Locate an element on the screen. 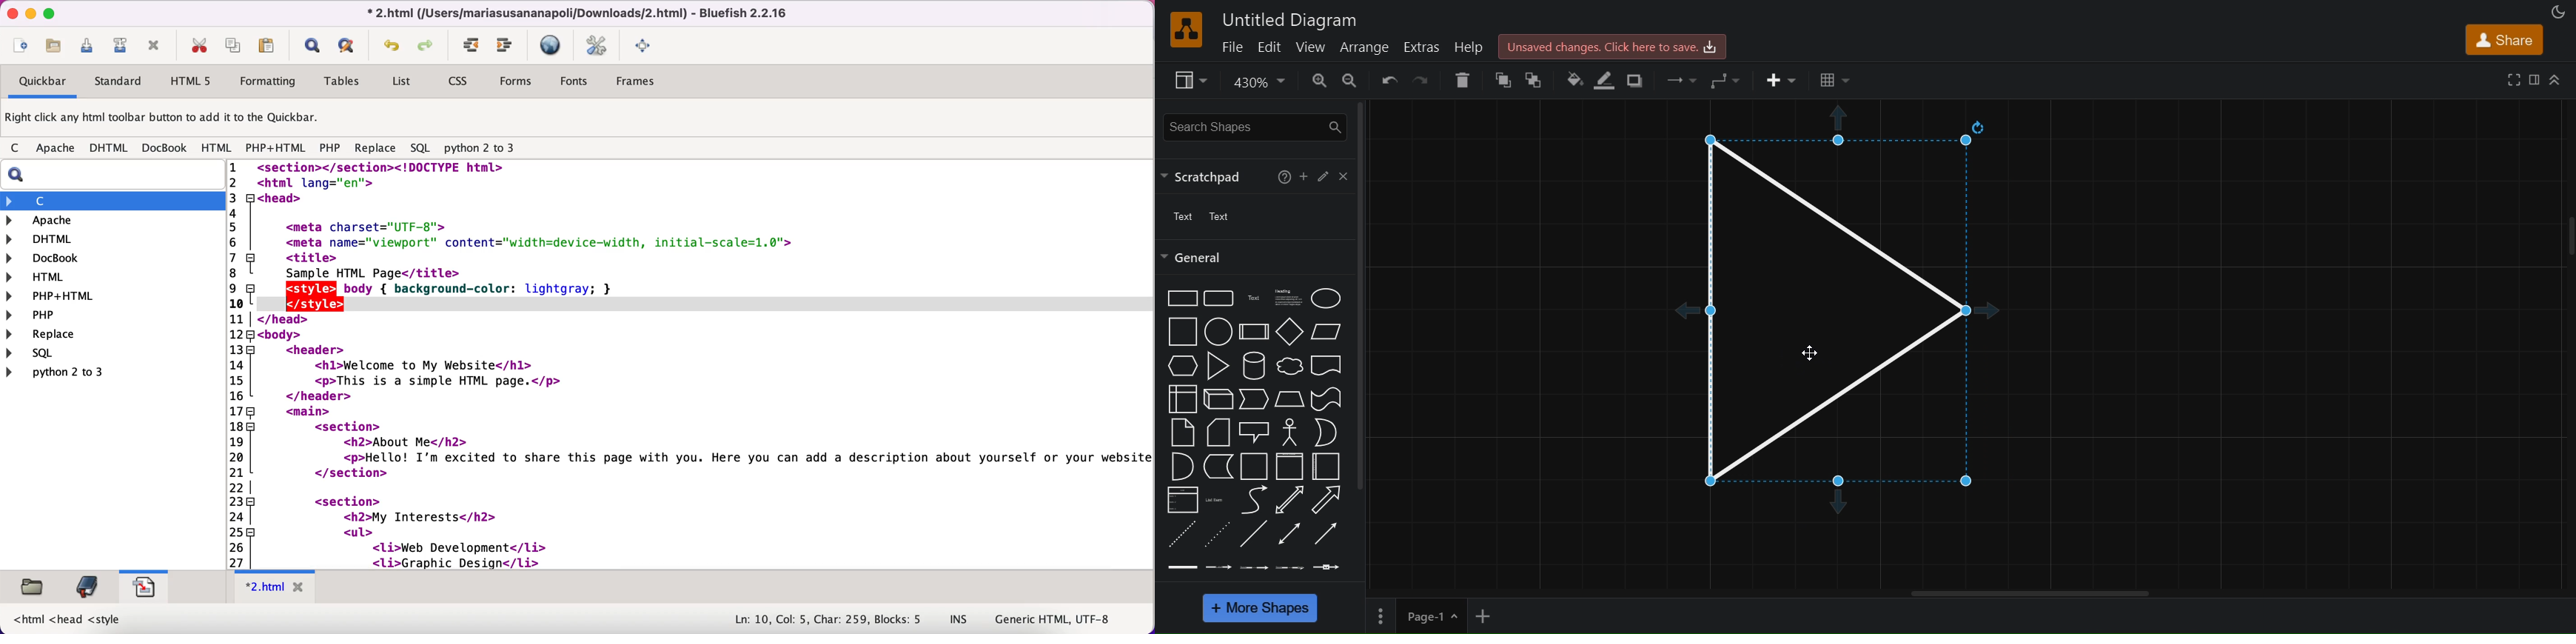 Image resolution: width=2576 pixels, height=644 pixels. triangle snap to grid is located at coordinates (1836, 316).